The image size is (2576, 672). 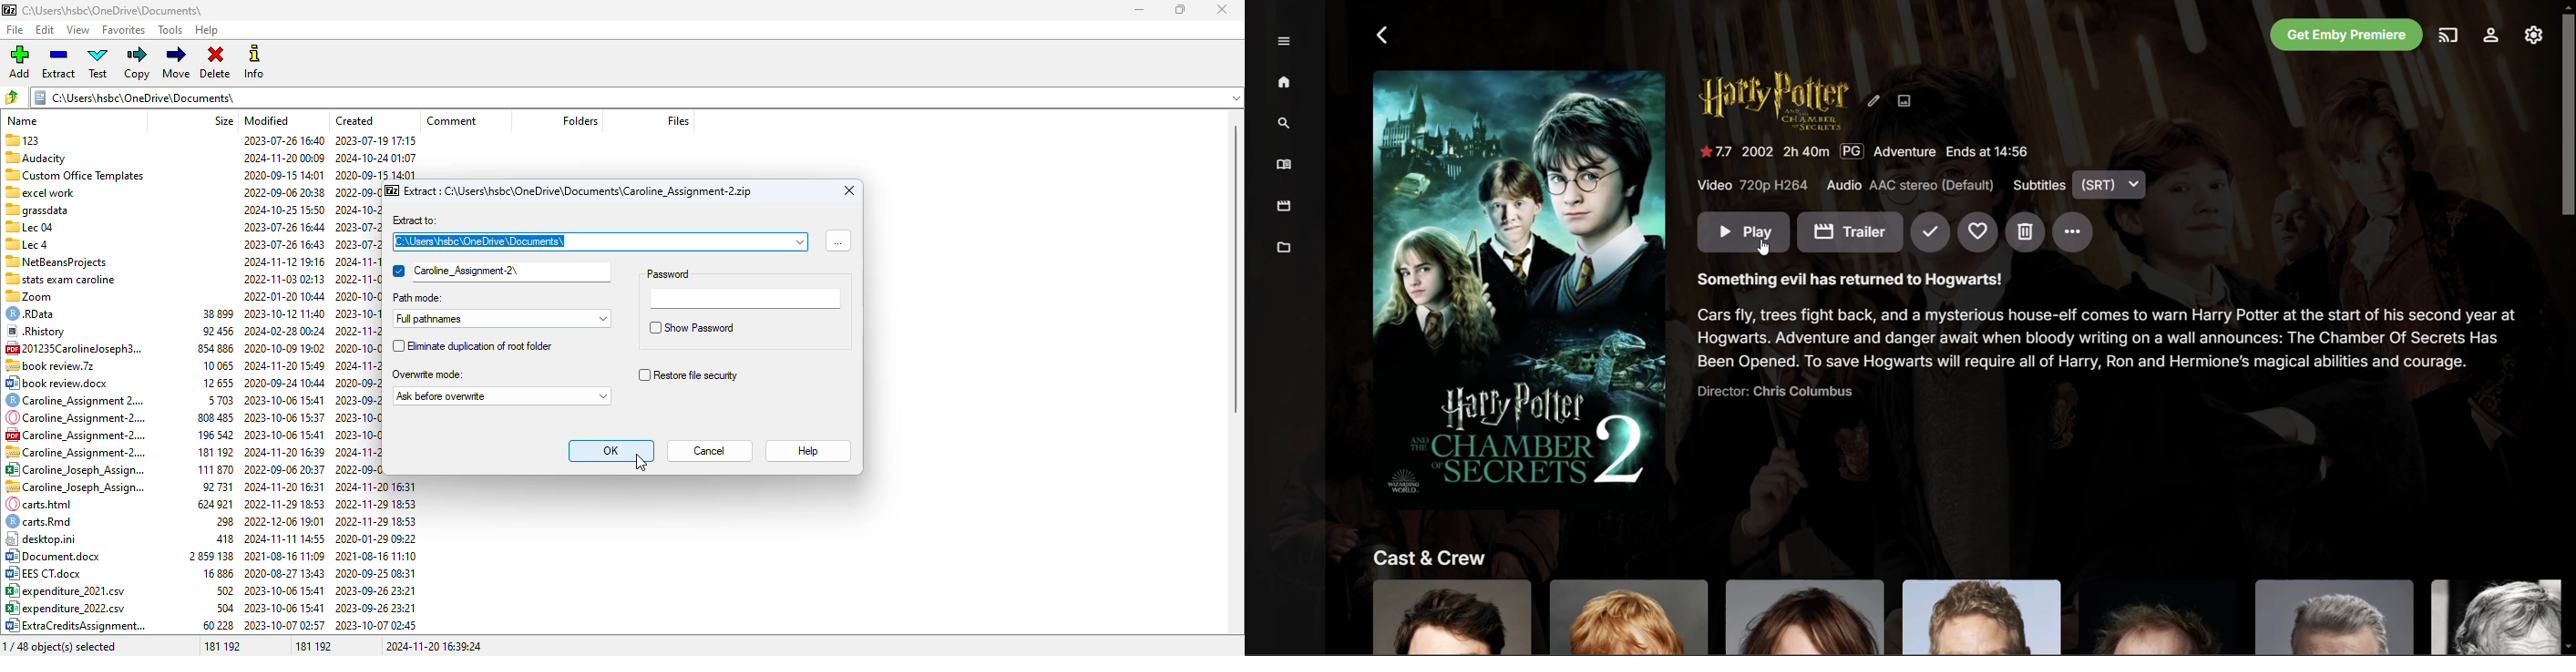 I want to click on 25 book review.7z 10065 2024-11-20 15:49 2024-11-20 15:49, so click(x=192, y=364).